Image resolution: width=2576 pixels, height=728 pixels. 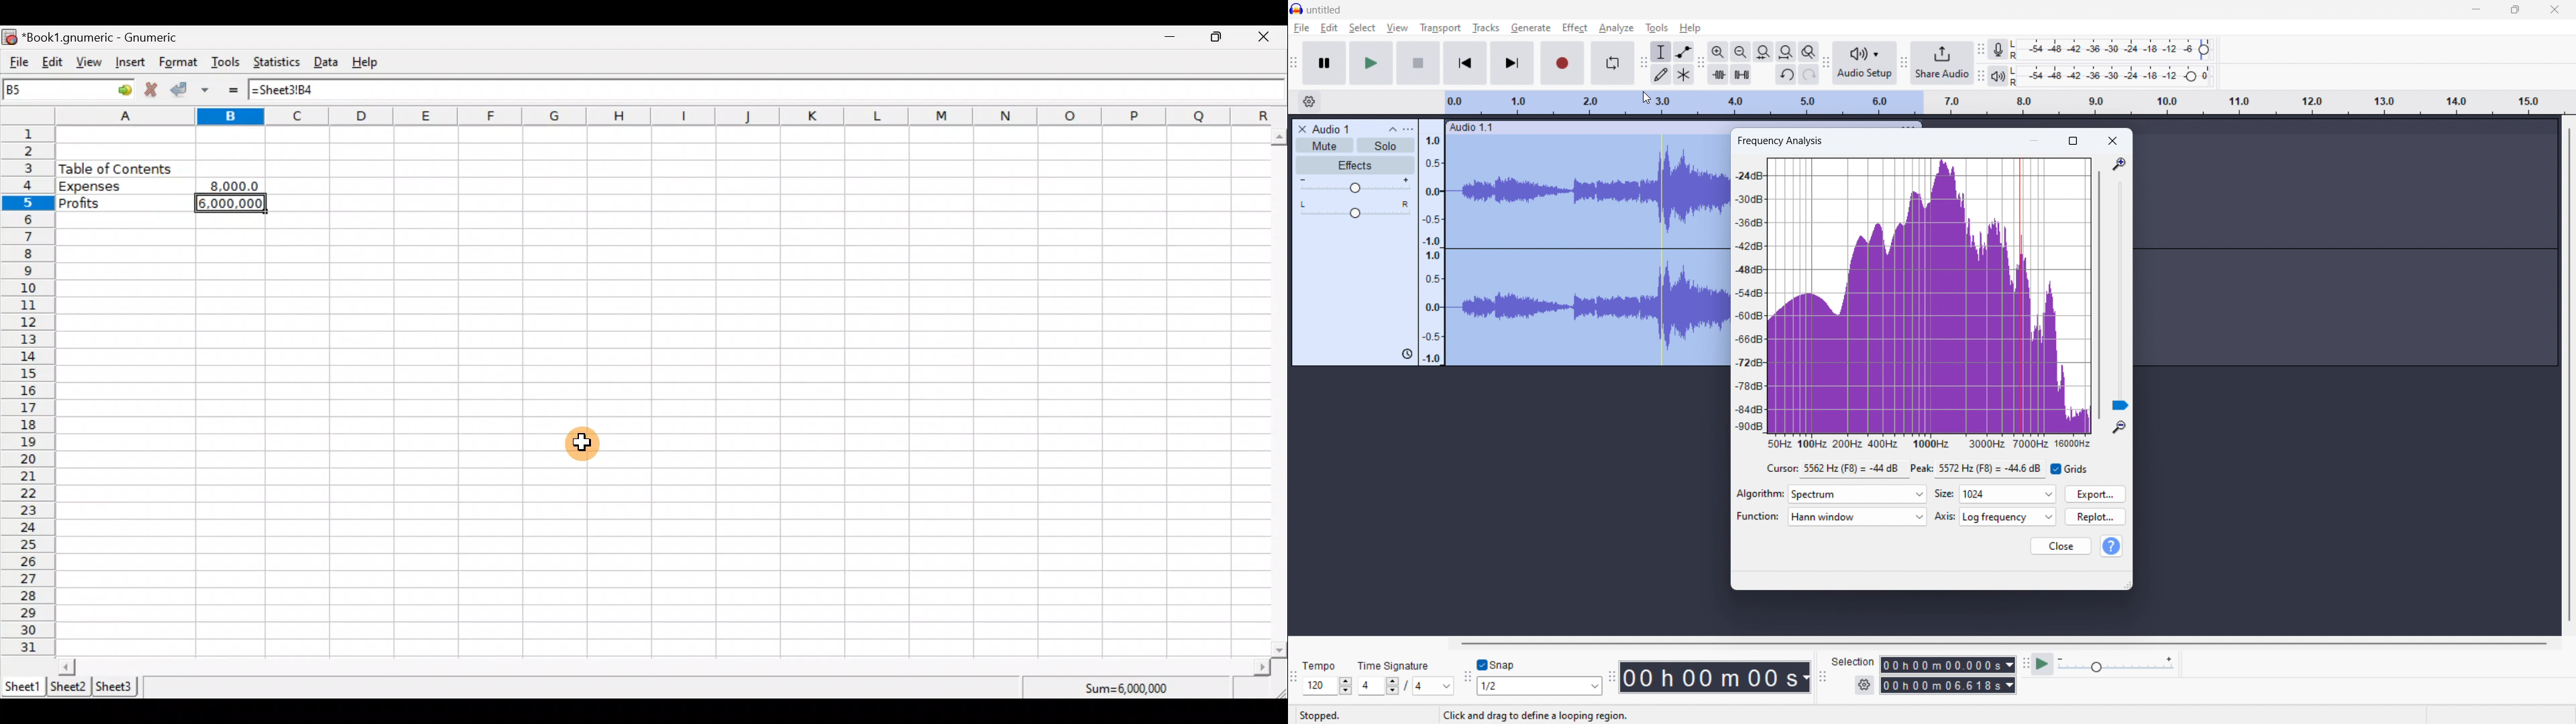 What do you see at coordinates (761, 88) in the screenshot?
I see `Formula bar` at bounding box center [761, 88].